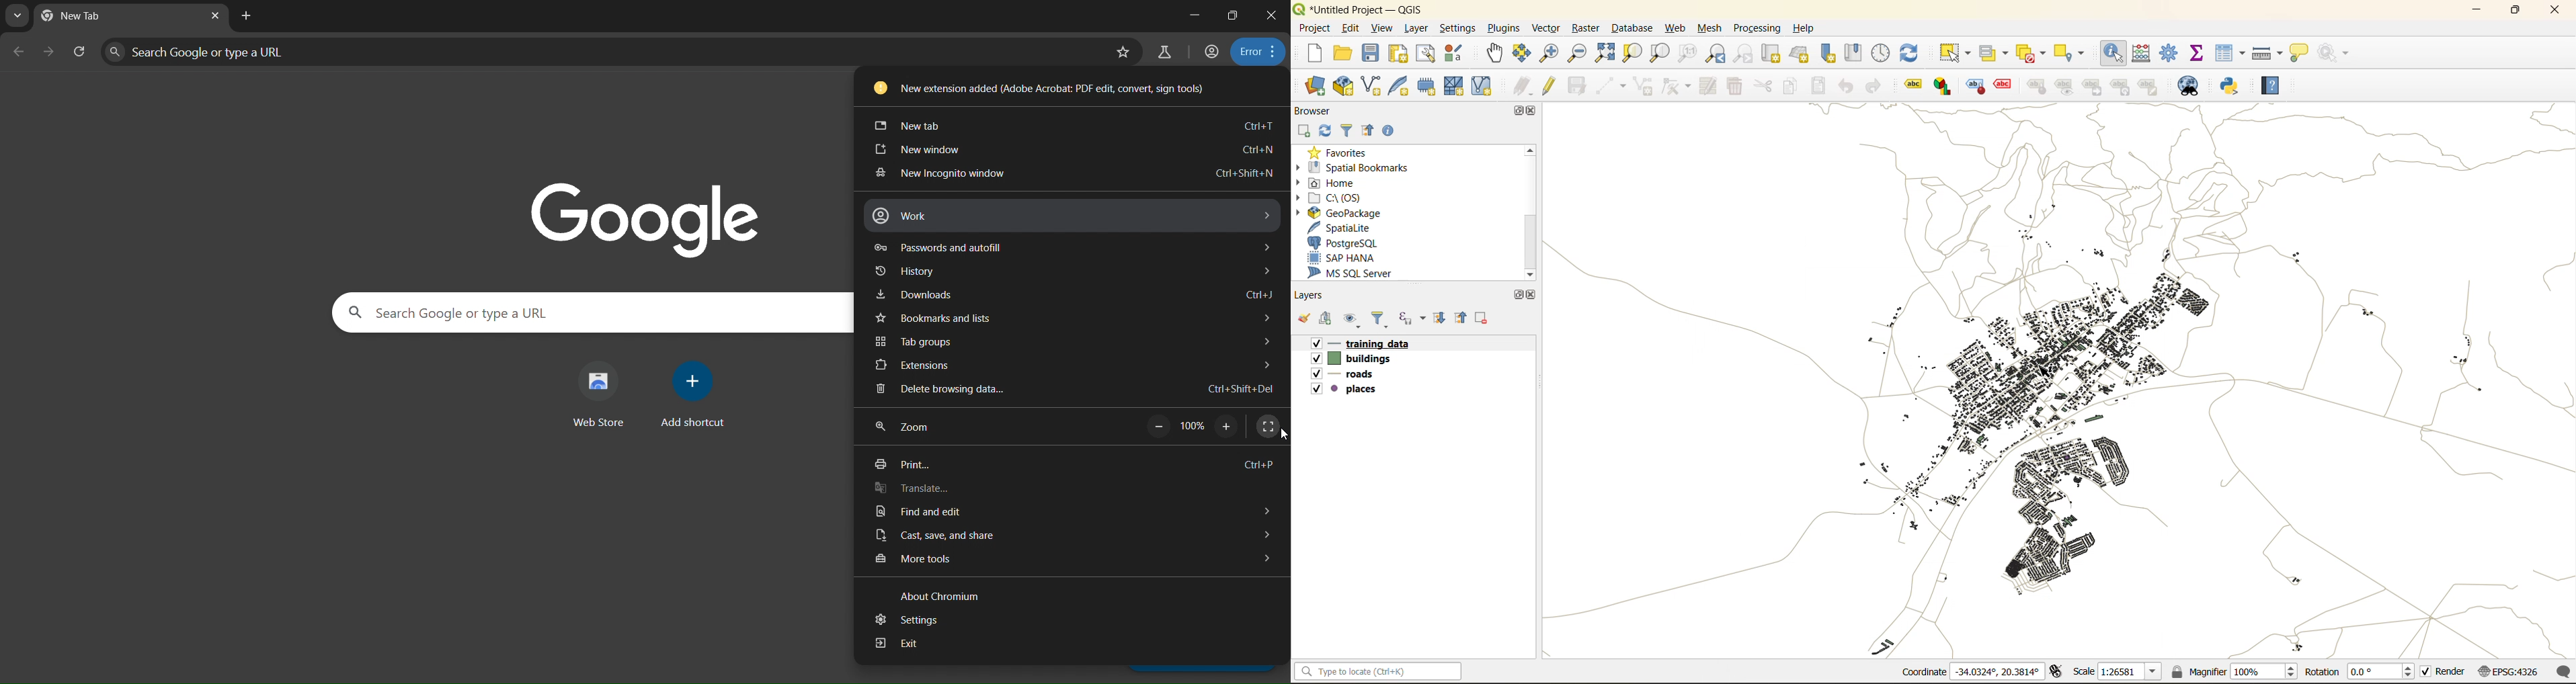 The height and width of the screenshot is (700, 2576). I want to click on search  google or type a URL, so click(602, 52).